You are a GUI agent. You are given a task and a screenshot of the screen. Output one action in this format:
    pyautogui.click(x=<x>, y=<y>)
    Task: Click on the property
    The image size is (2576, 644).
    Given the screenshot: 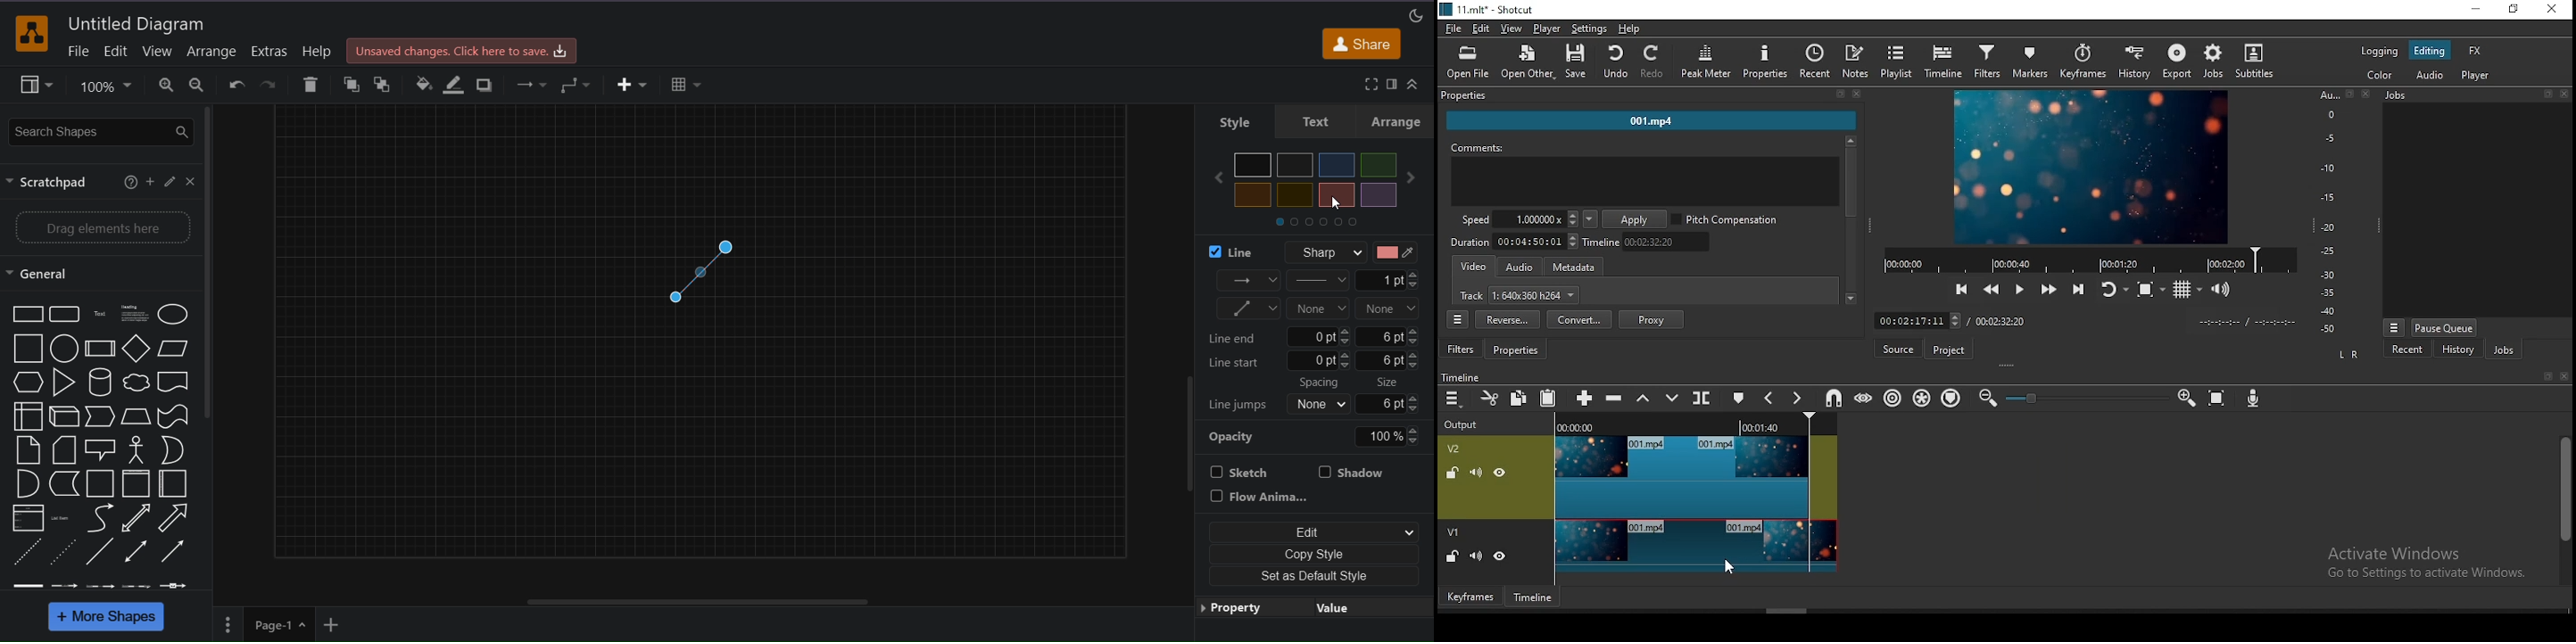 What is the action you would take?
    pyautogui.click(x=1239, y=607)
    